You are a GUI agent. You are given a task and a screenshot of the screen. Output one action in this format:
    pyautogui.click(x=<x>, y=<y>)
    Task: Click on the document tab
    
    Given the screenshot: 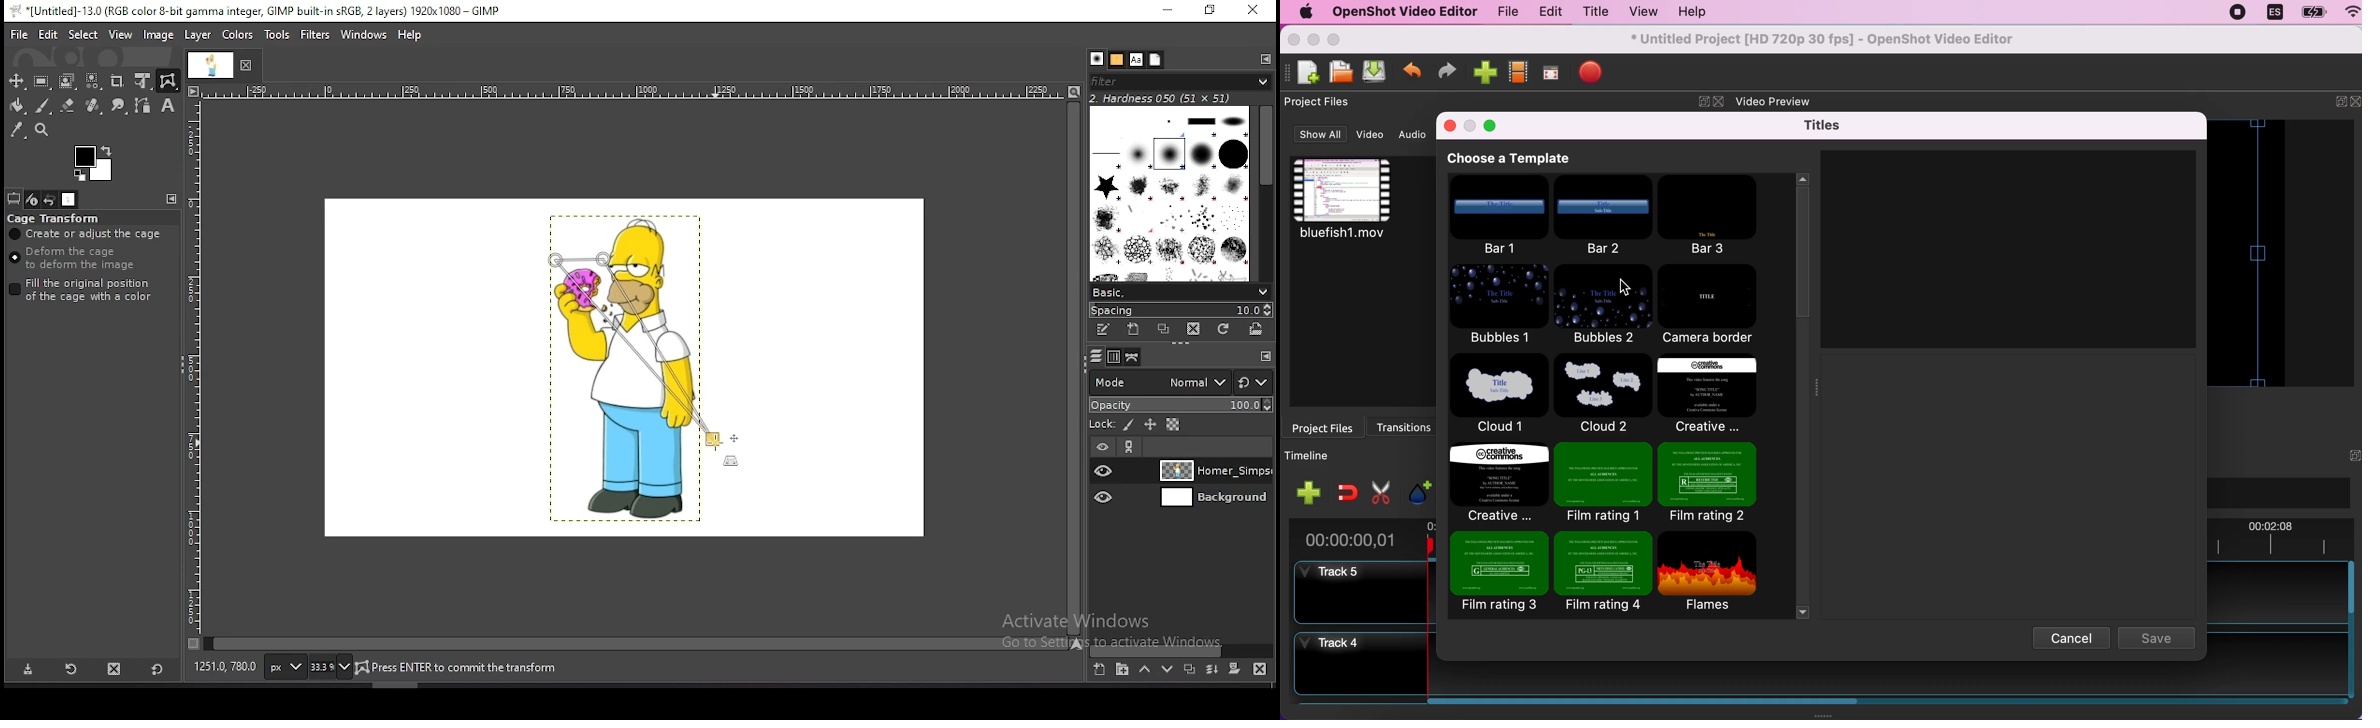 What is the action you would take?
    pyautogui.click(x=214, y=67)
    